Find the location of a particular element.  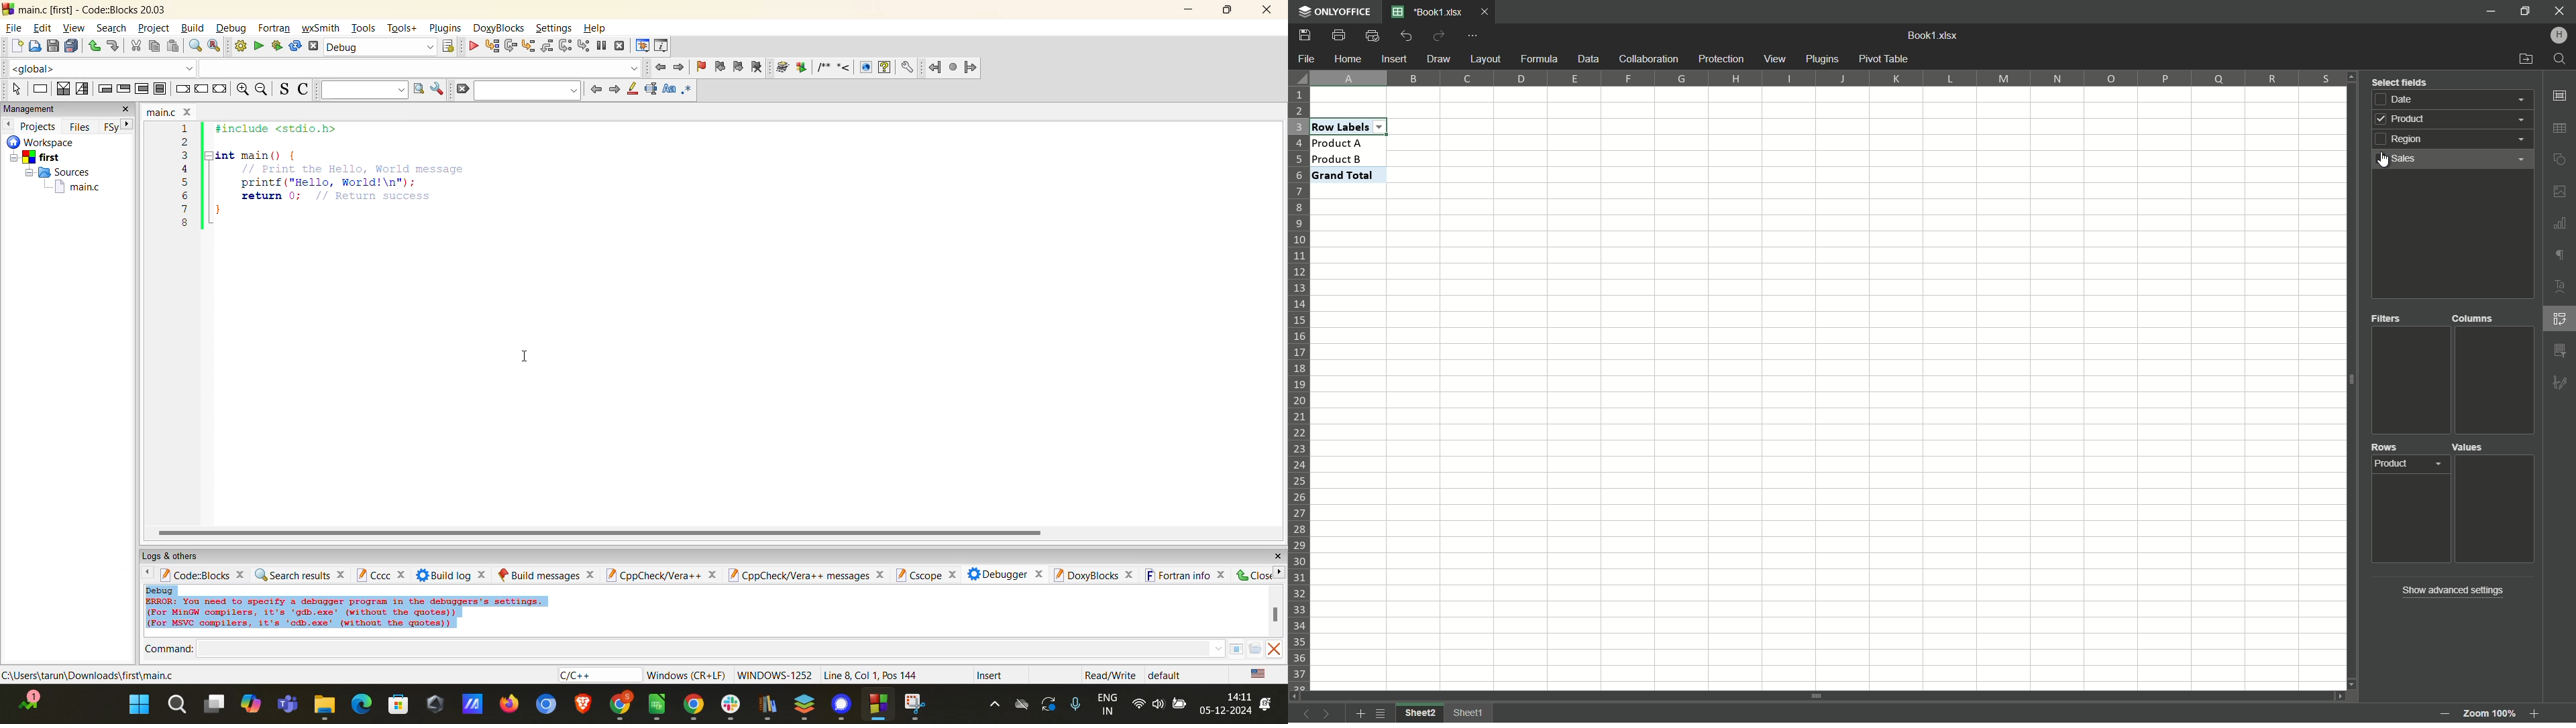

battery is located at coordinates (1179, 703).